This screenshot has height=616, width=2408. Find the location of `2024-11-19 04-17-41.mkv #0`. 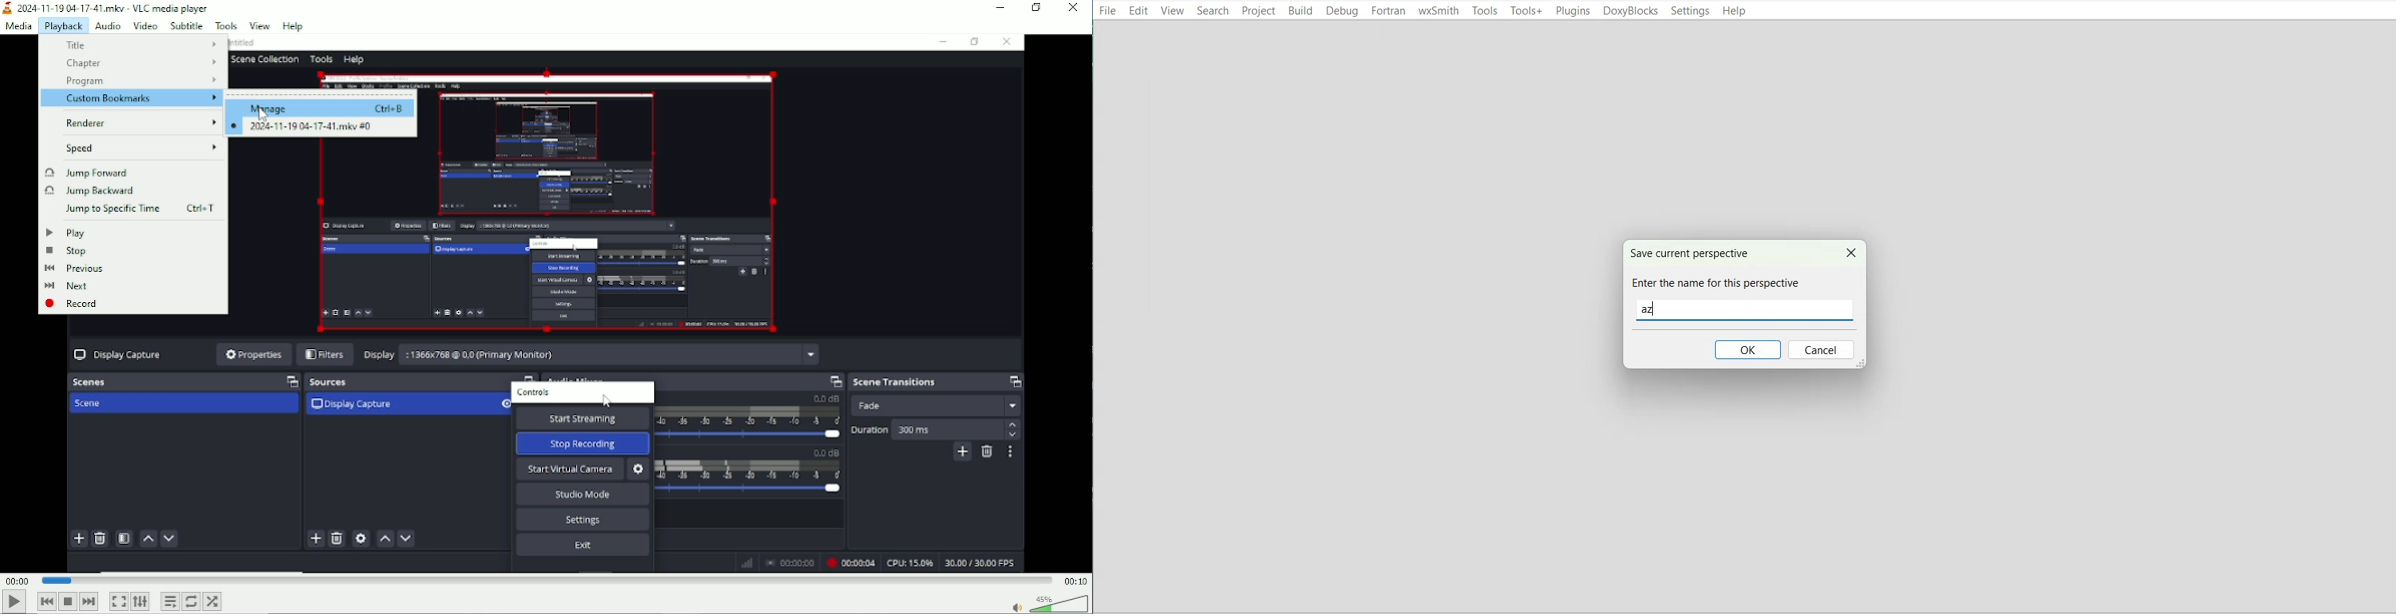

2024-11-19 04-17-41.mkv #0 is located at coordinates (302, 127).